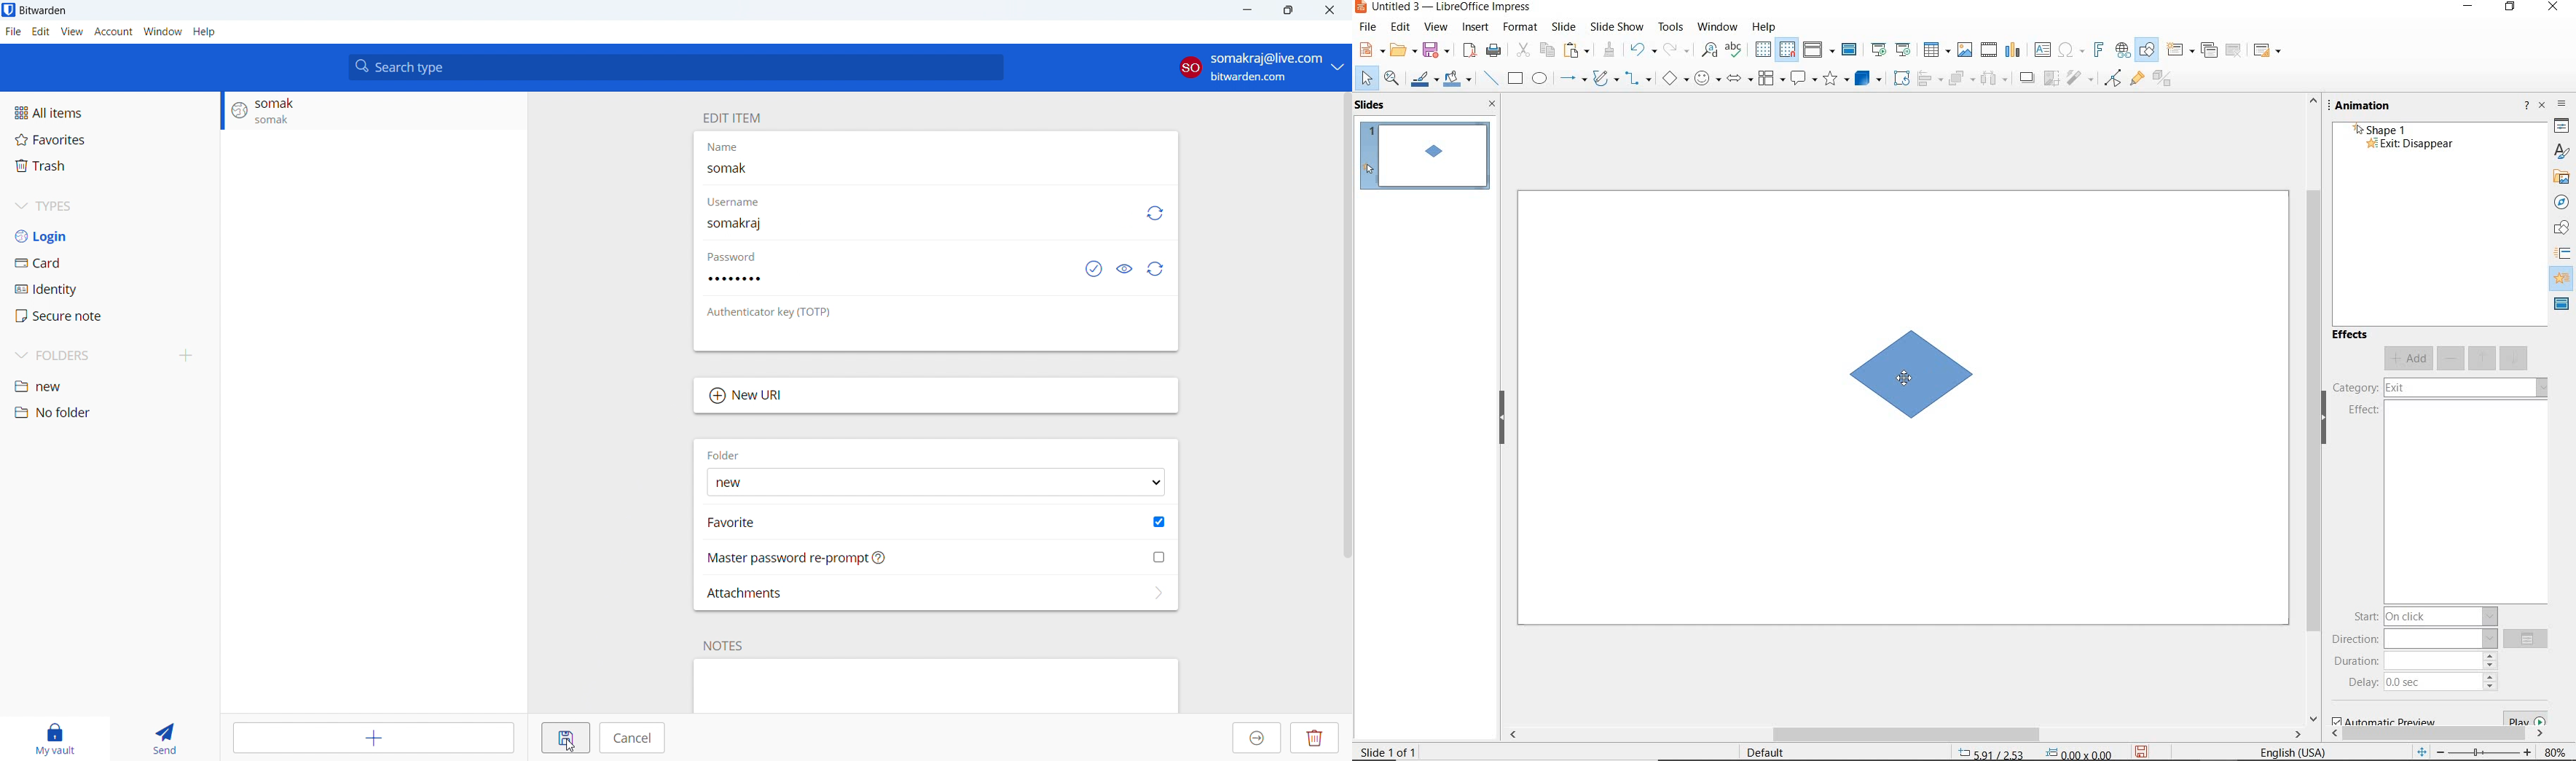  I want to click on my vault, so click(56, 739).